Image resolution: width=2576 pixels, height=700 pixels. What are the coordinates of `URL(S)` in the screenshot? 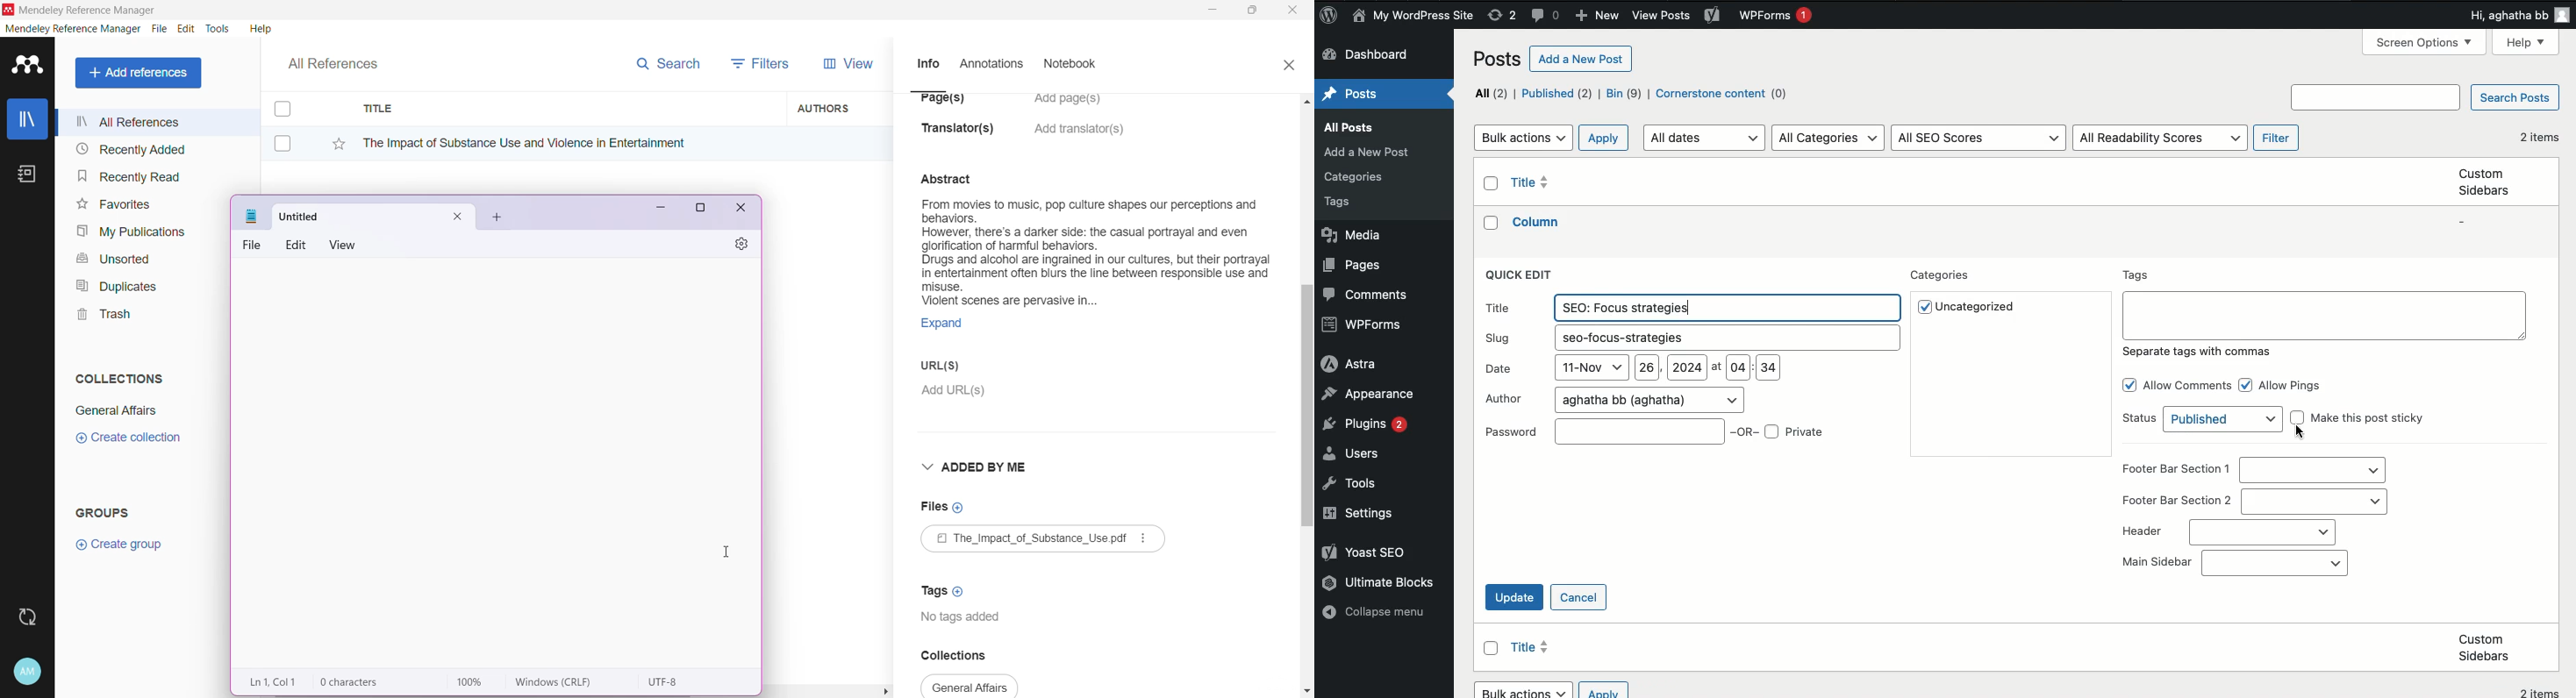 It's located at (950, 367).